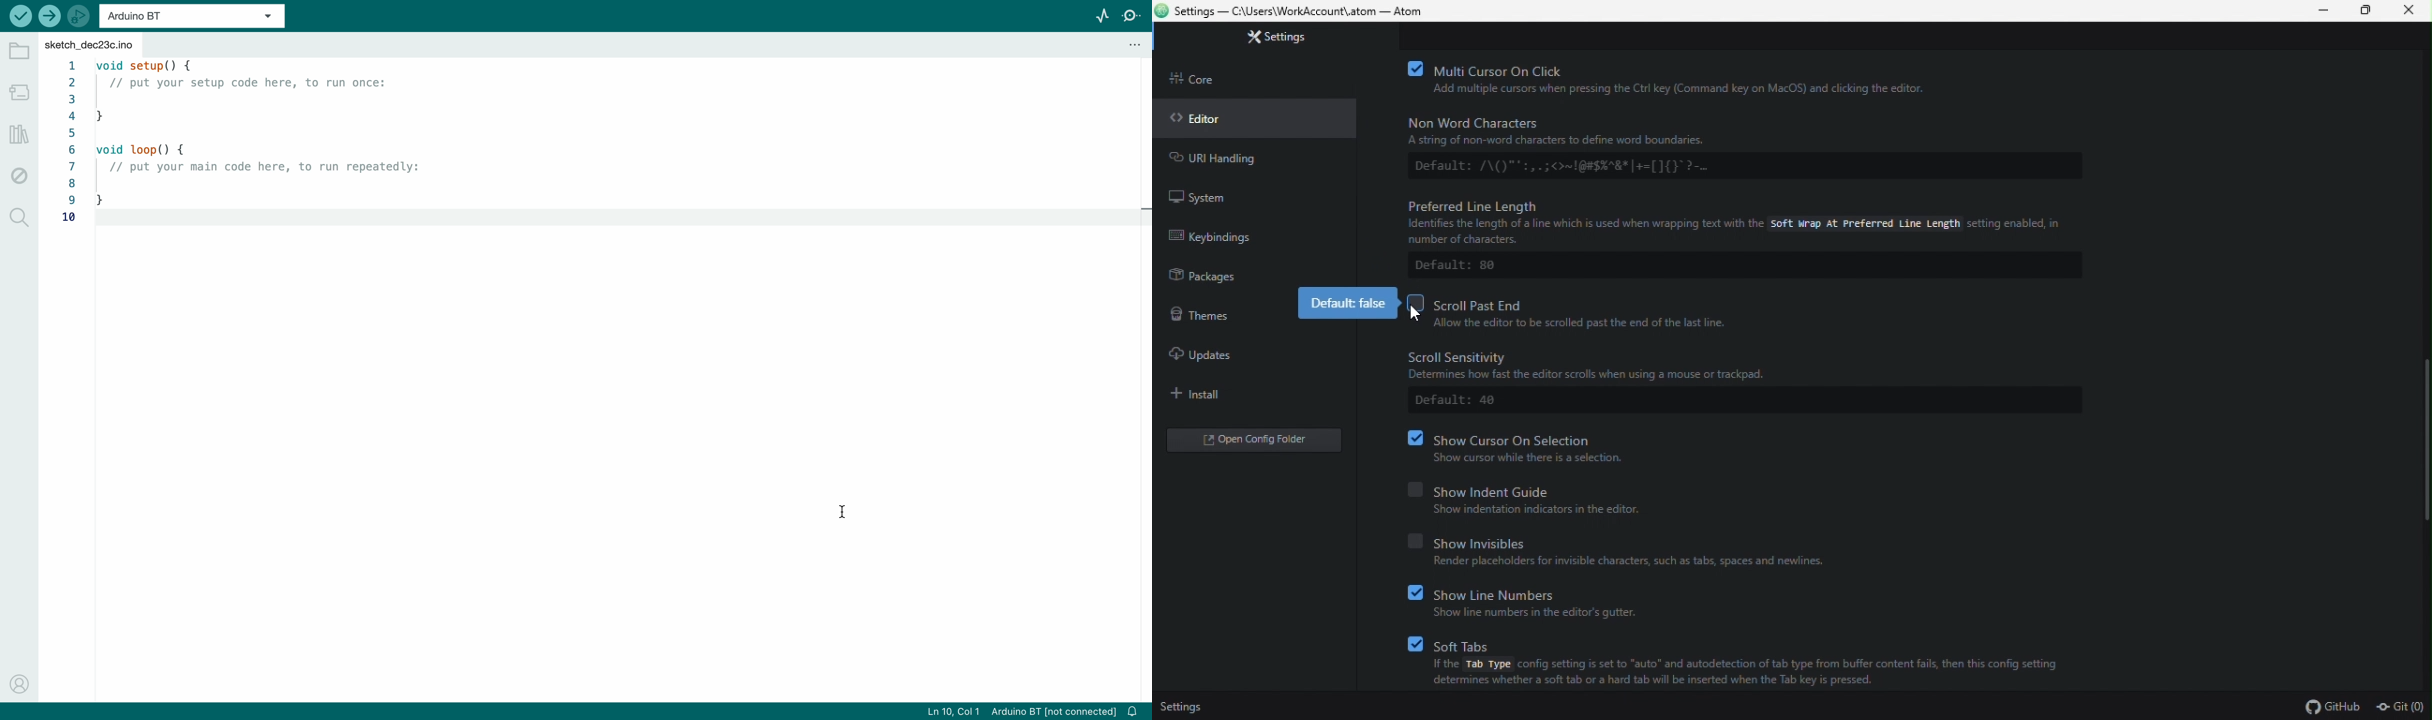 This screenshot has width=2436, height=728. I want to click on board selecter, so click(194, 16).